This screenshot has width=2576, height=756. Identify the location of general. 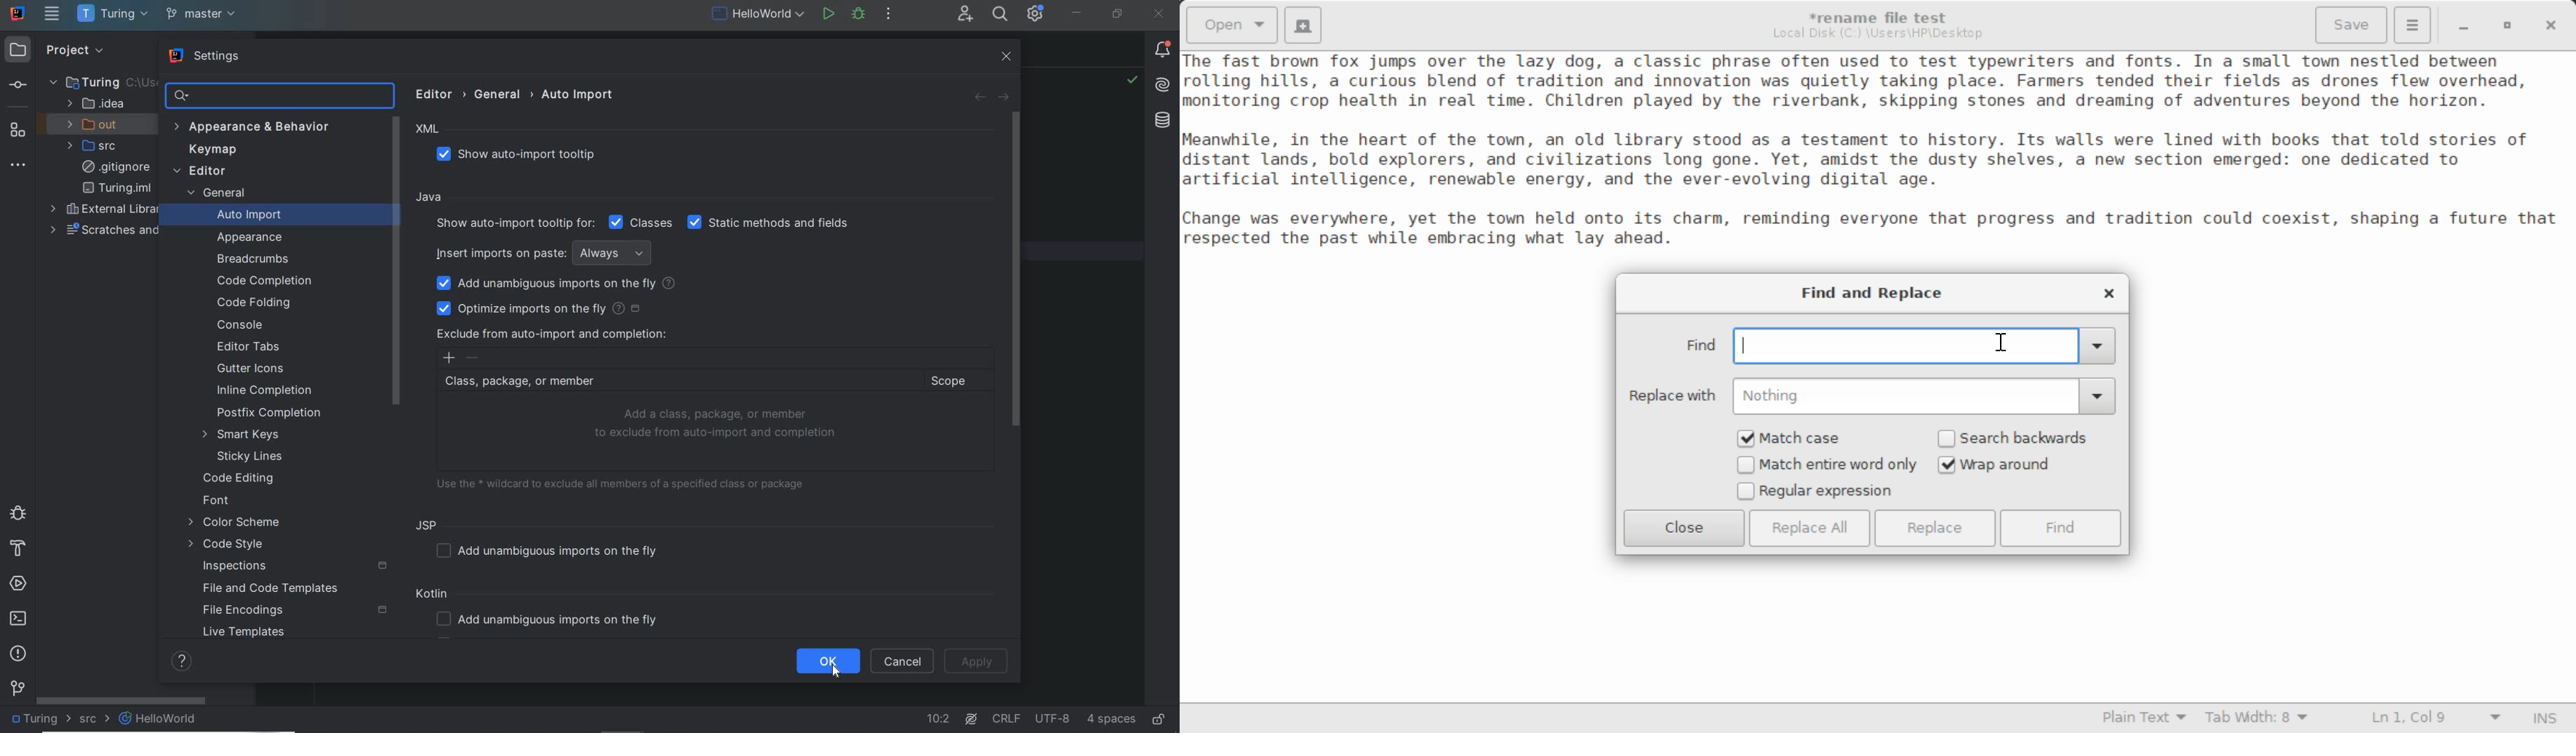
(500, 94).